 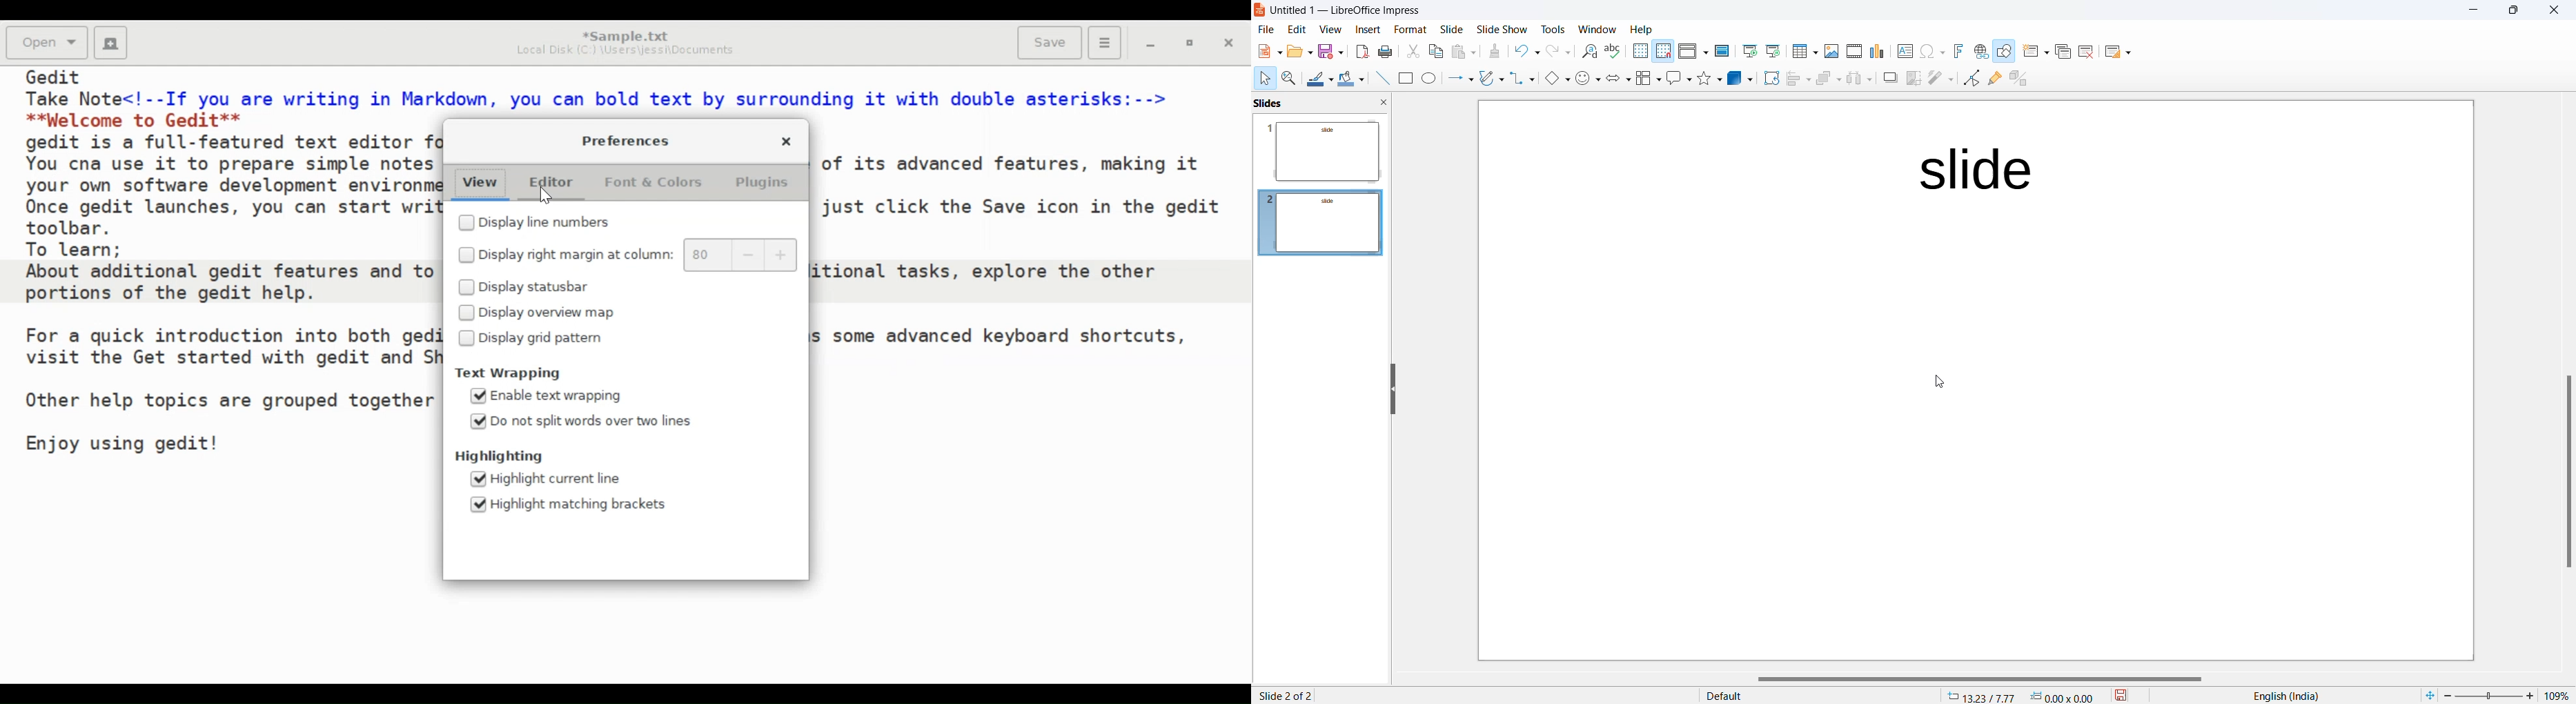 I want to click on (un)select Display grid pattern, so click(x=534, y=339).